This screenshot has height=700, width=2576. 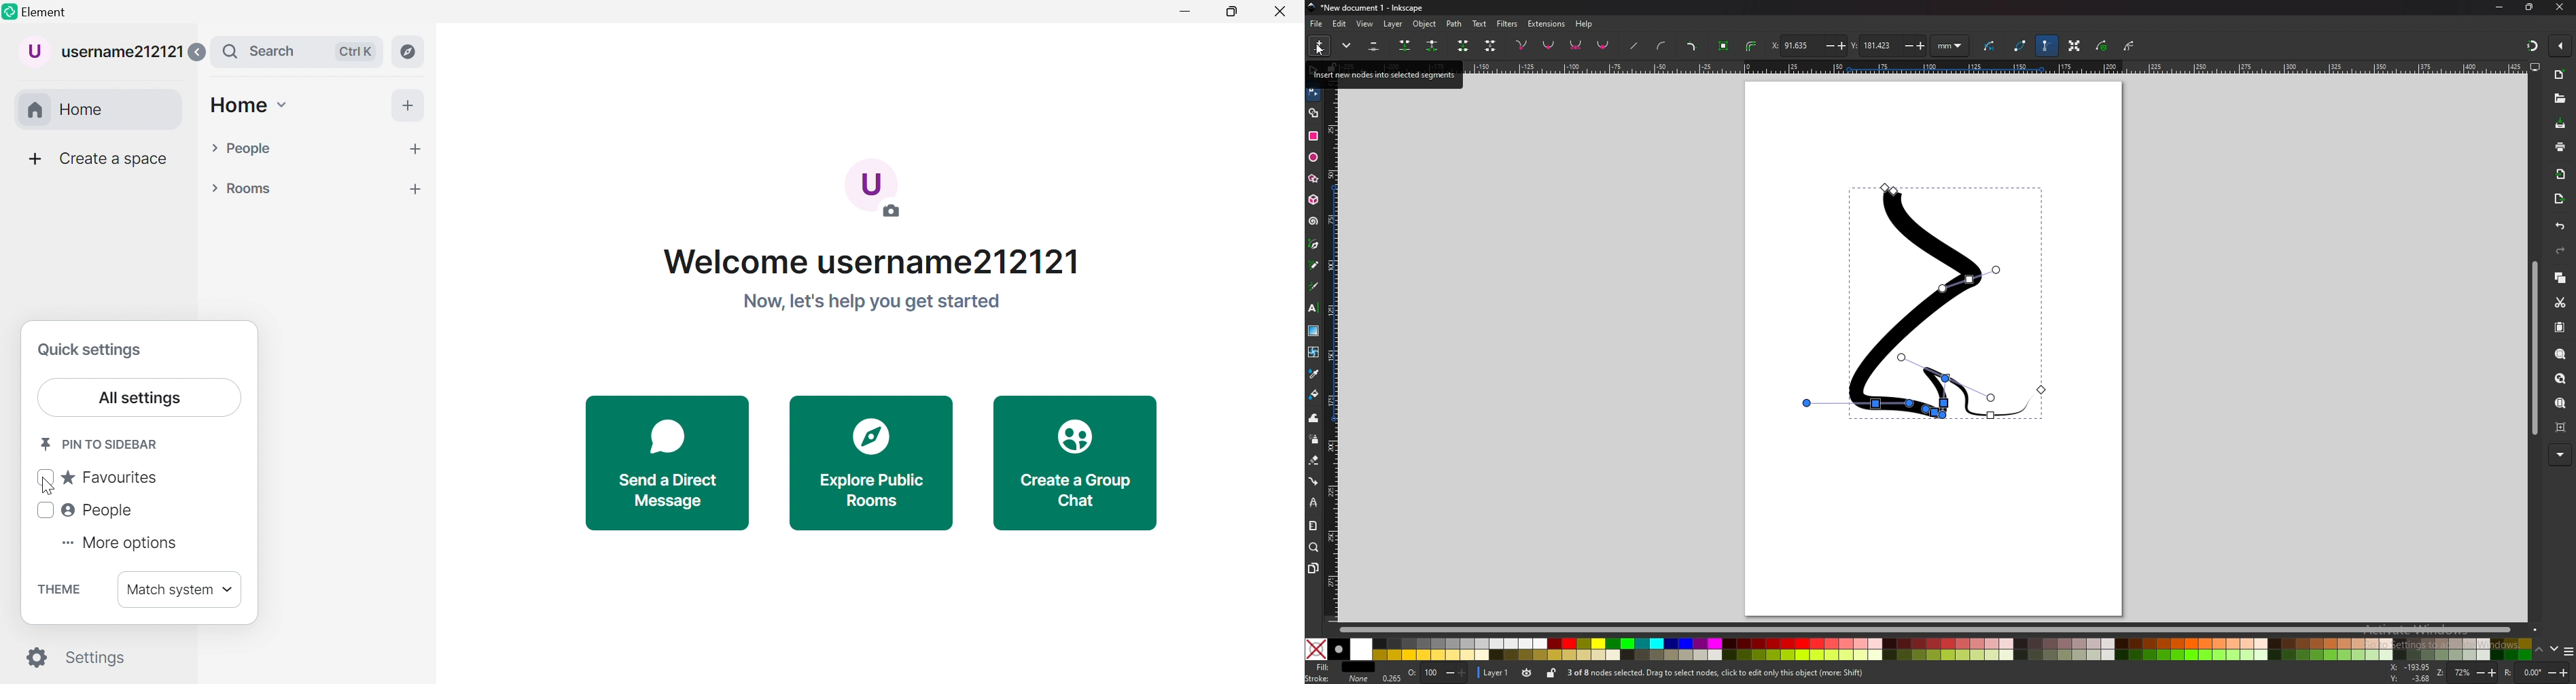 What do you see at coordinates (1313, 395) in the screenshot?
I see `paint bucket` at bounding box center [1313, 395].